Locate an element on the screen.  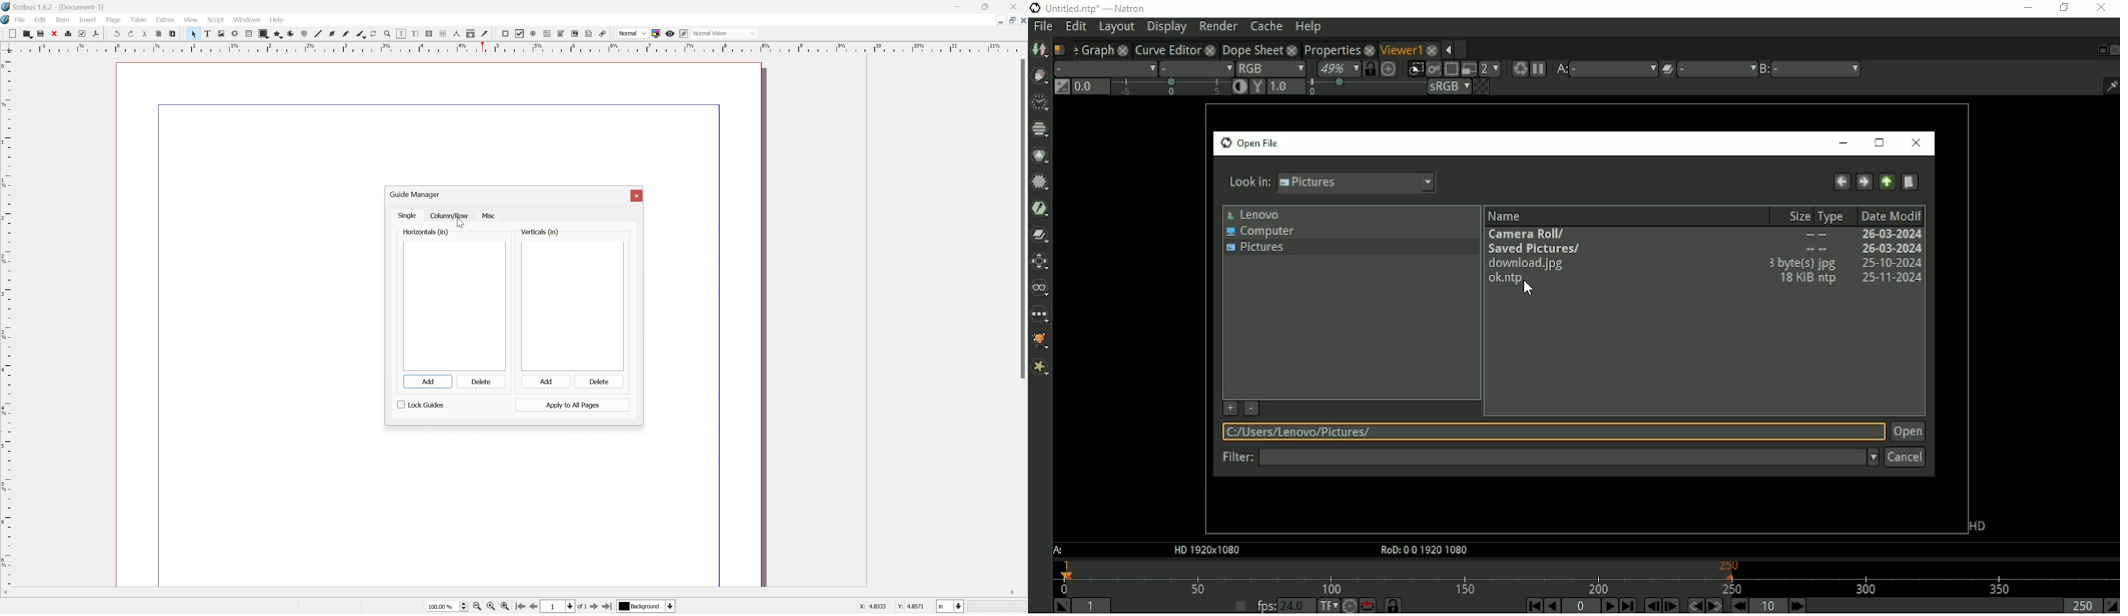
Location is located at coordinates (1550, 432).